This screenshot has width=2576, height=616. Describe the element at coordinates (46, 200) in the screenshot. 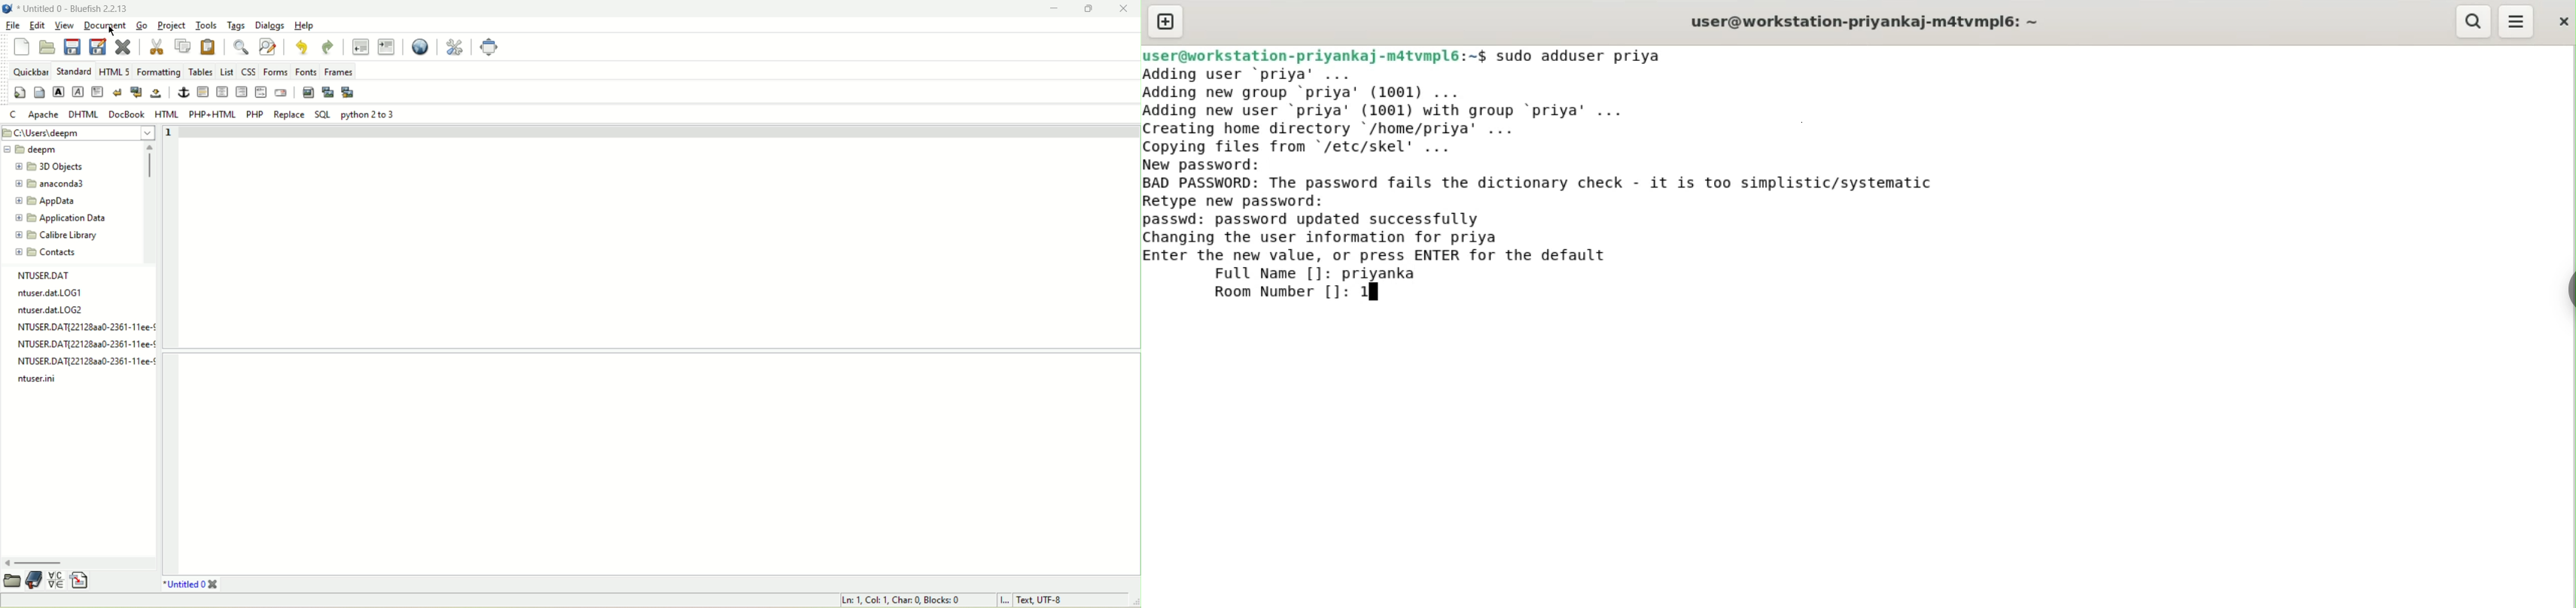

I see `folder name` at that location.